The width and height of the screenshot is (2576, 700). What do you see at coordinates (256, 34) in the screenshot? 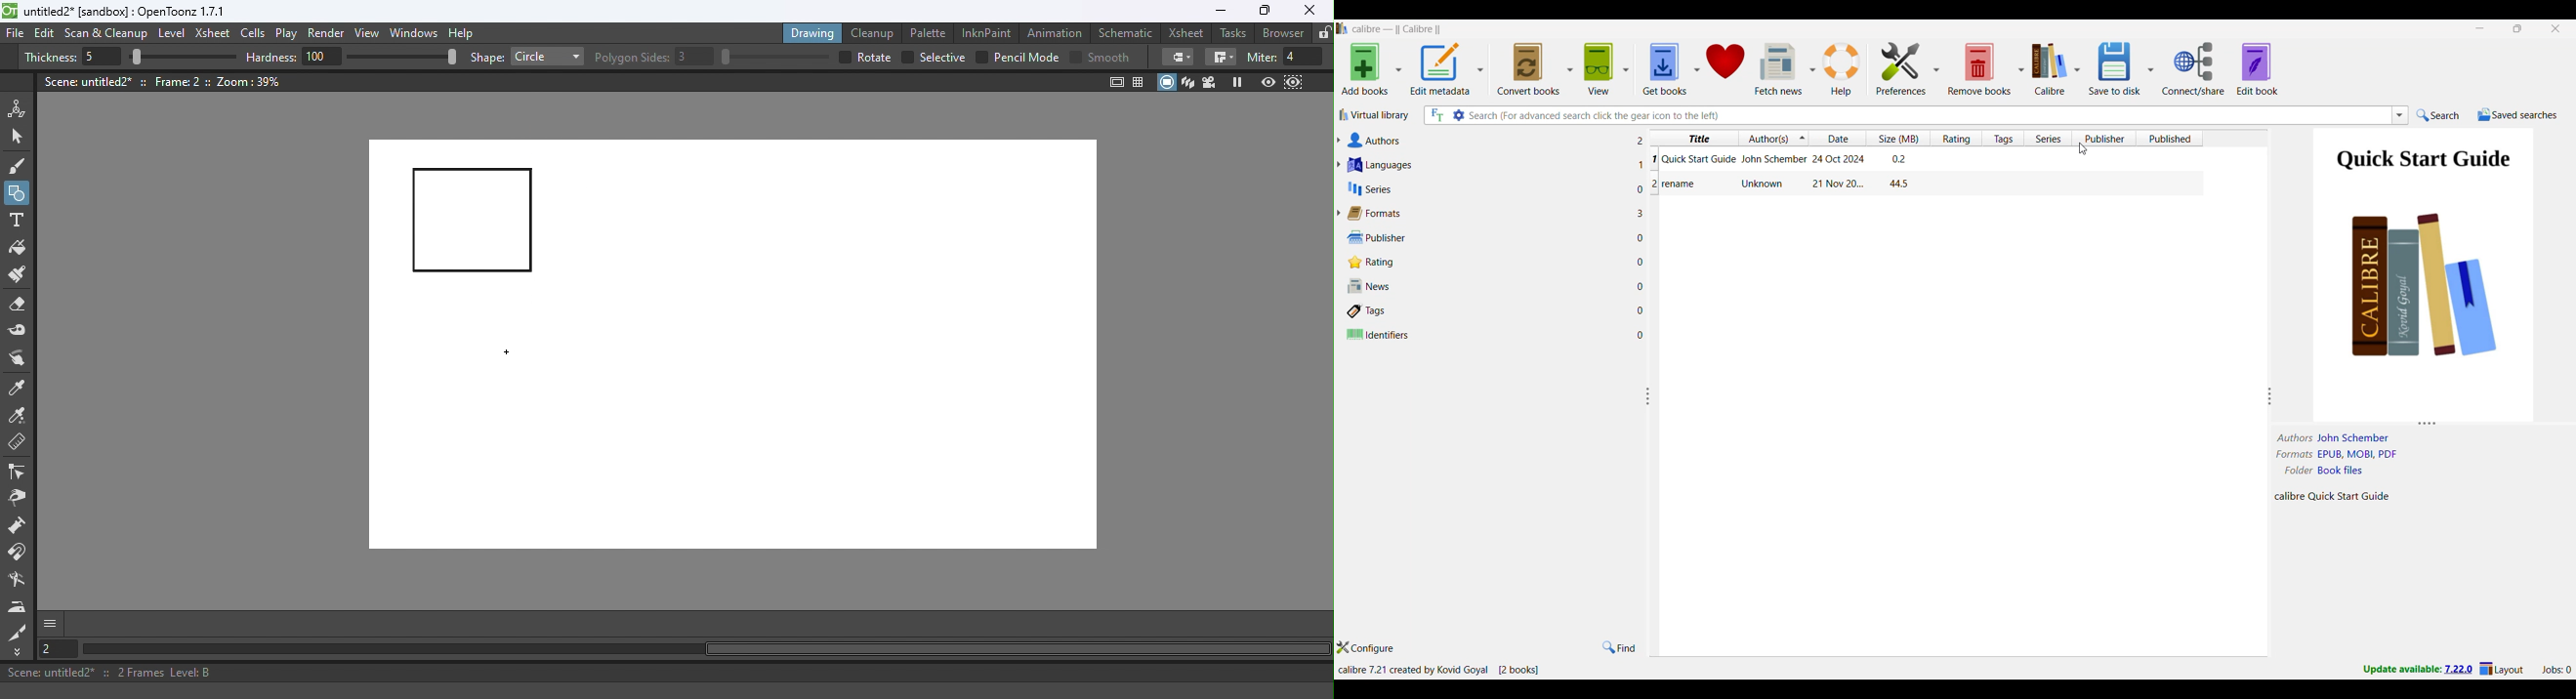
I see `Cells` at bounding box center [256, 34].